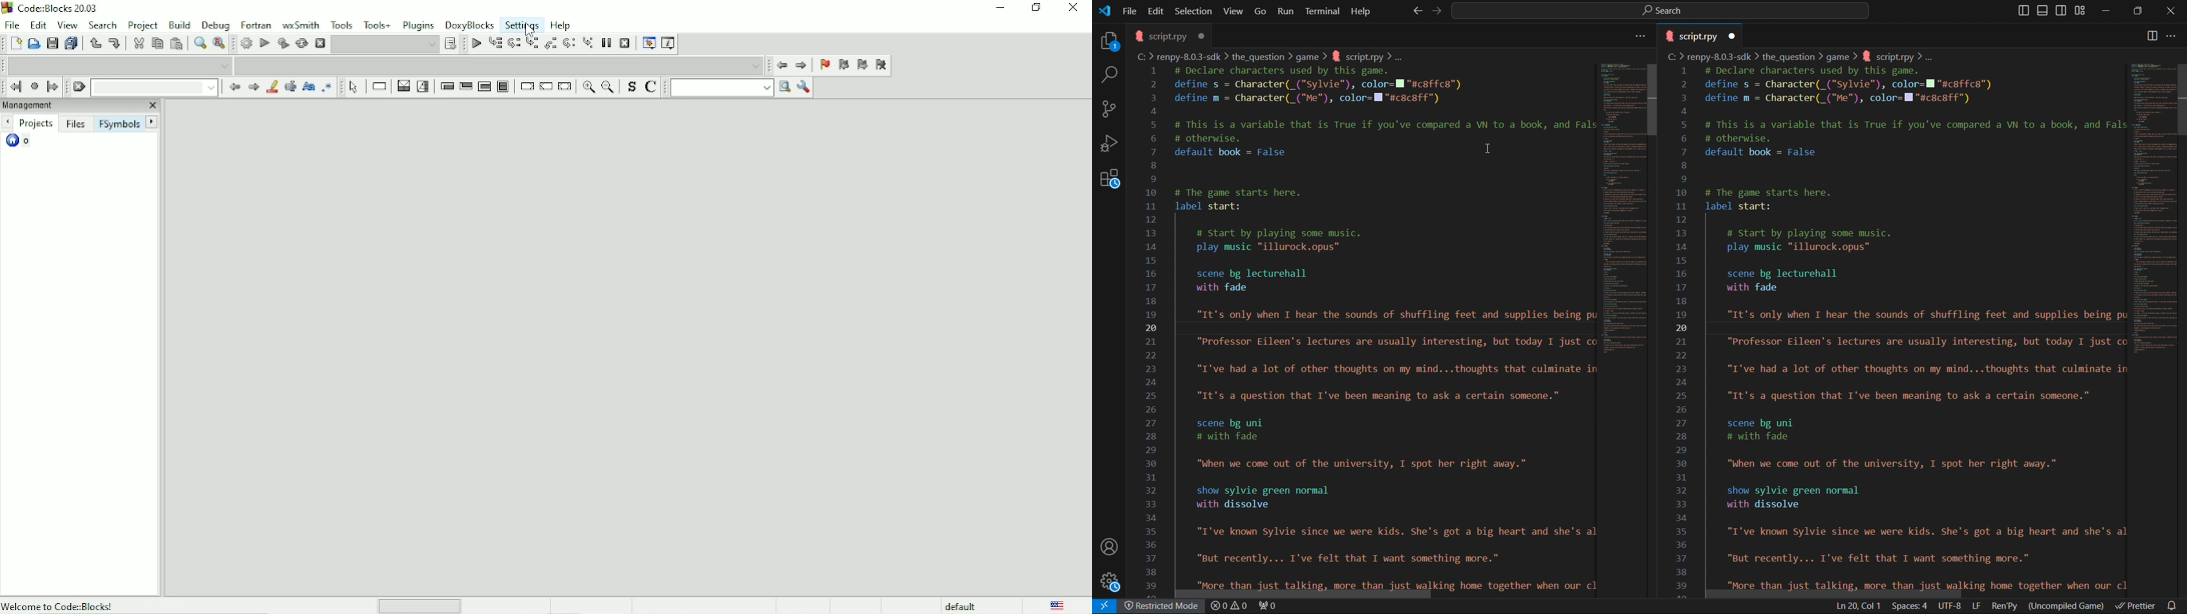  I want to click on Decision, so click(404, 86).